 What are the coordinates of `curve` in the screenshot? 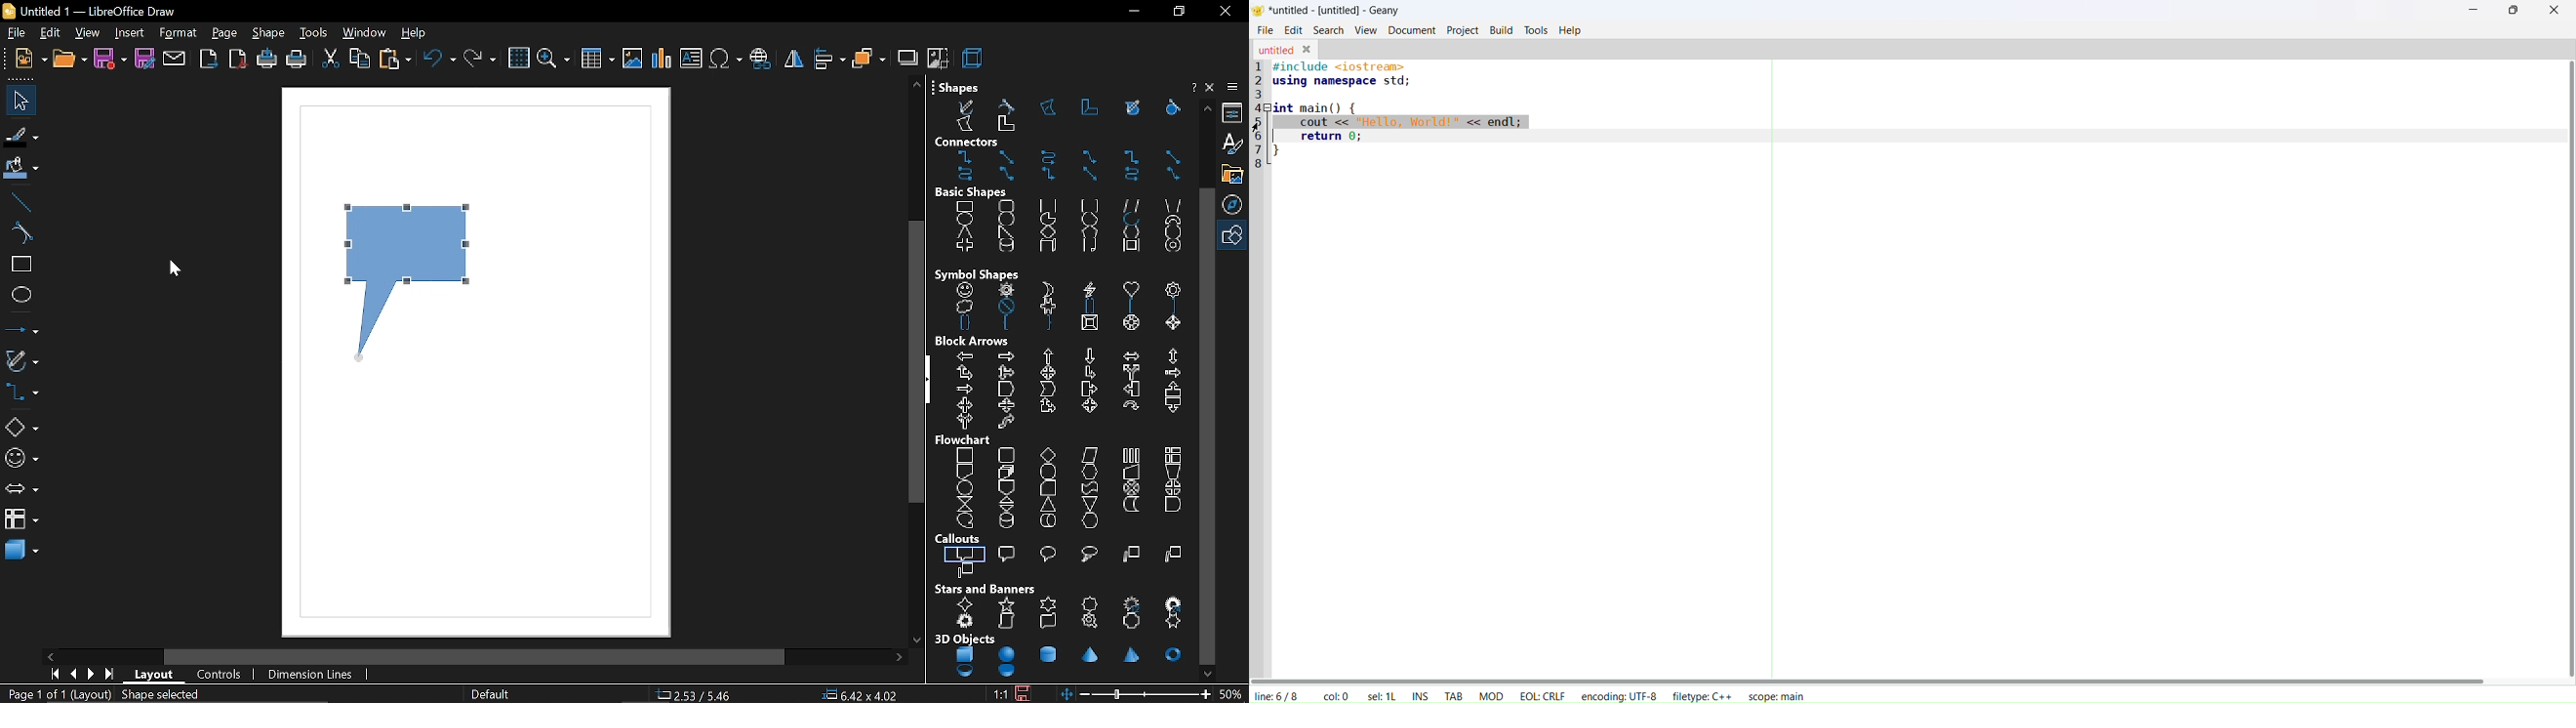 It's located at (18, 231).